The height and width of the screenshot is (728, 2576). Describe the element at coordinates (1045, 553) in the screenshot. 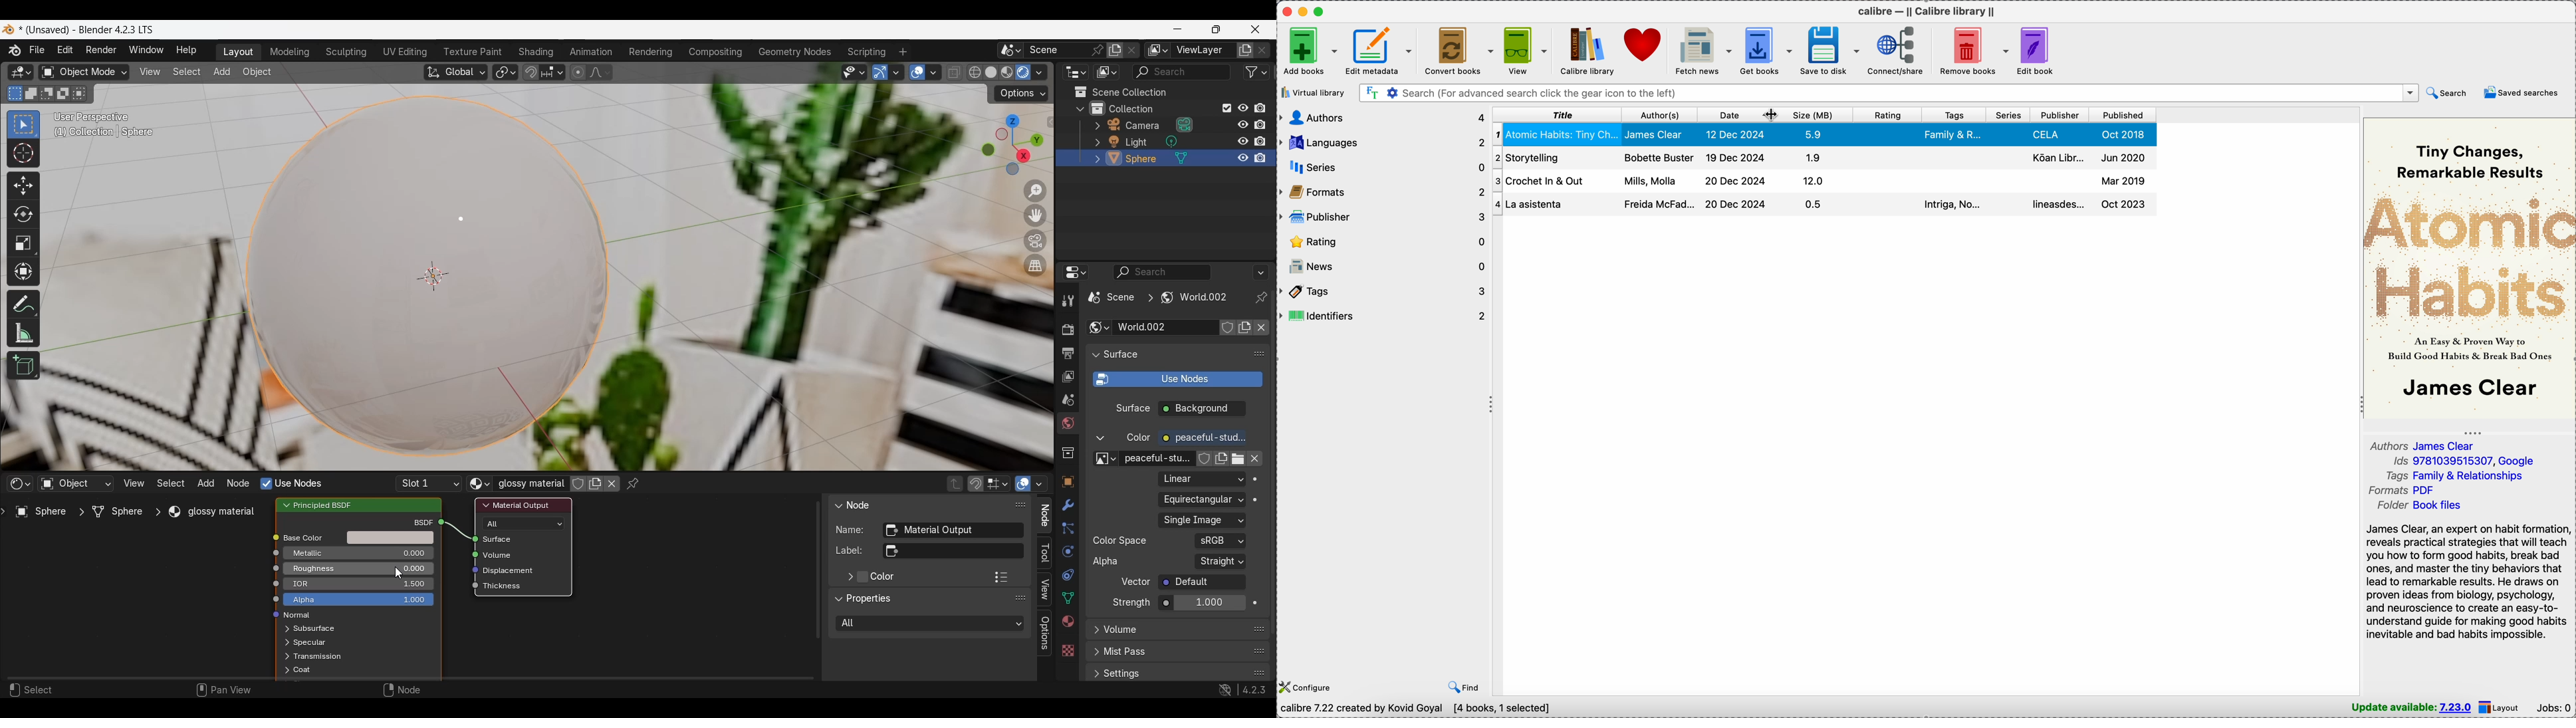

I see `Tool panel` at that location.